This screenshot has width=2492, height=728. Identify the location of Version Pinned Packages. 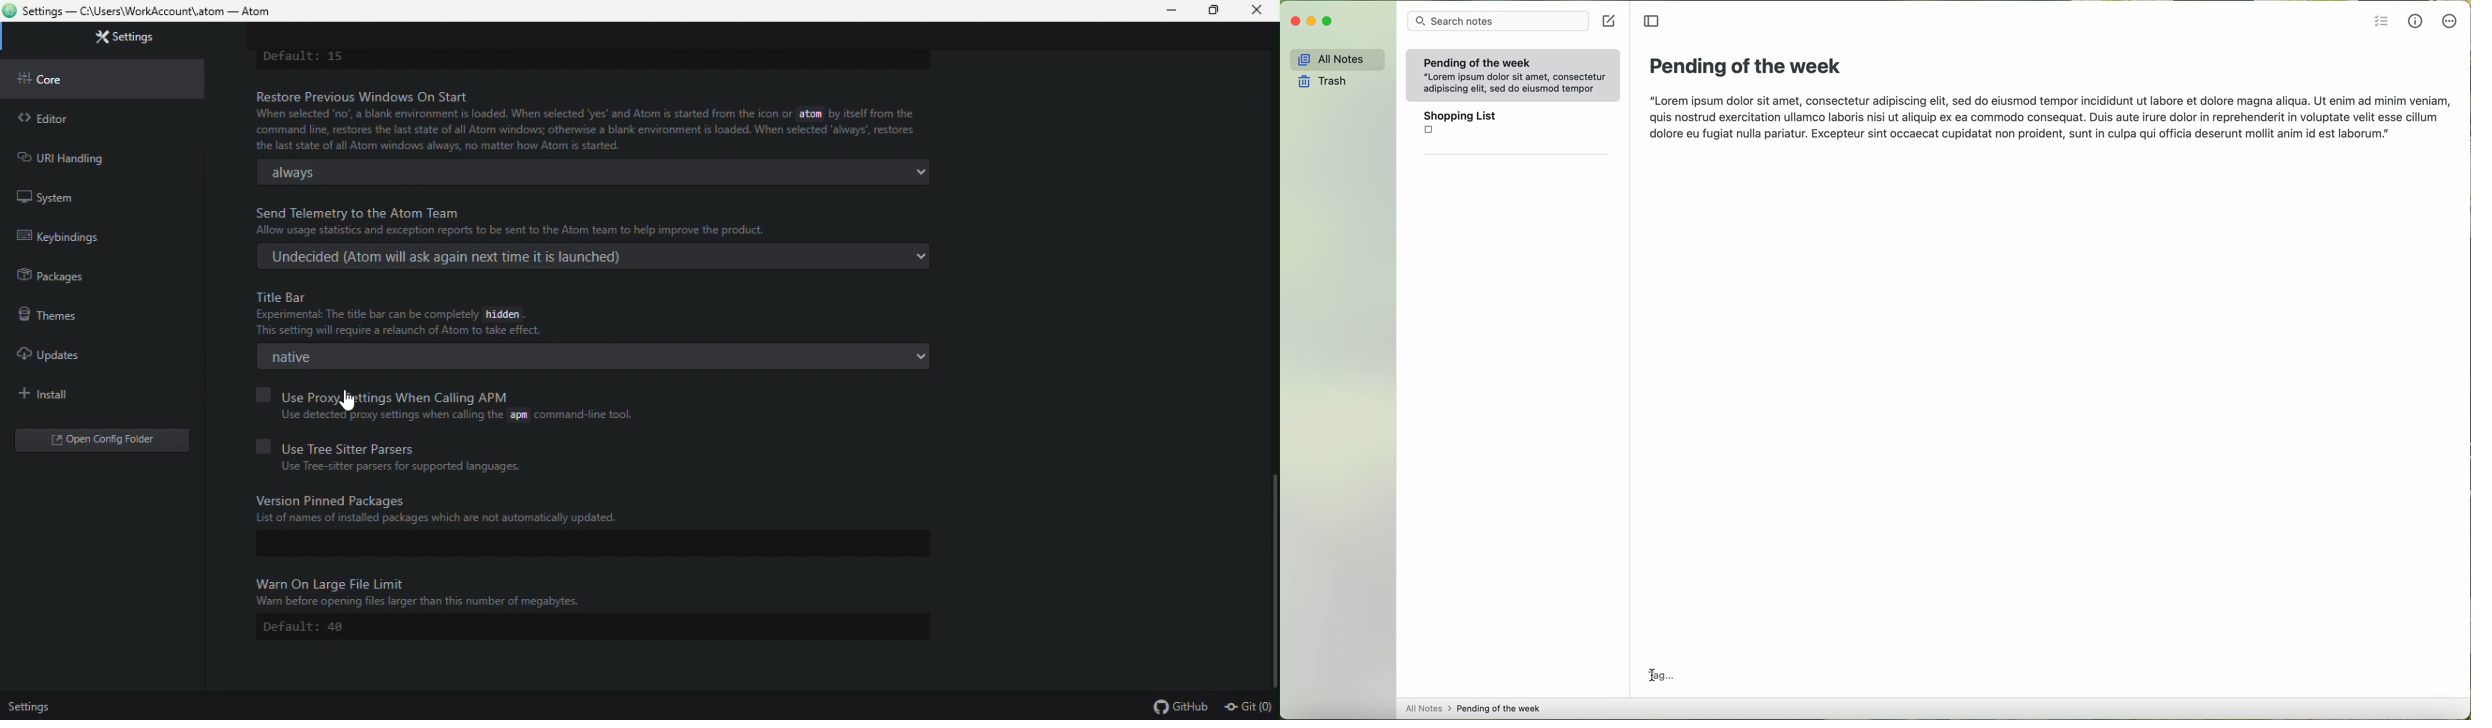
(337, 499).